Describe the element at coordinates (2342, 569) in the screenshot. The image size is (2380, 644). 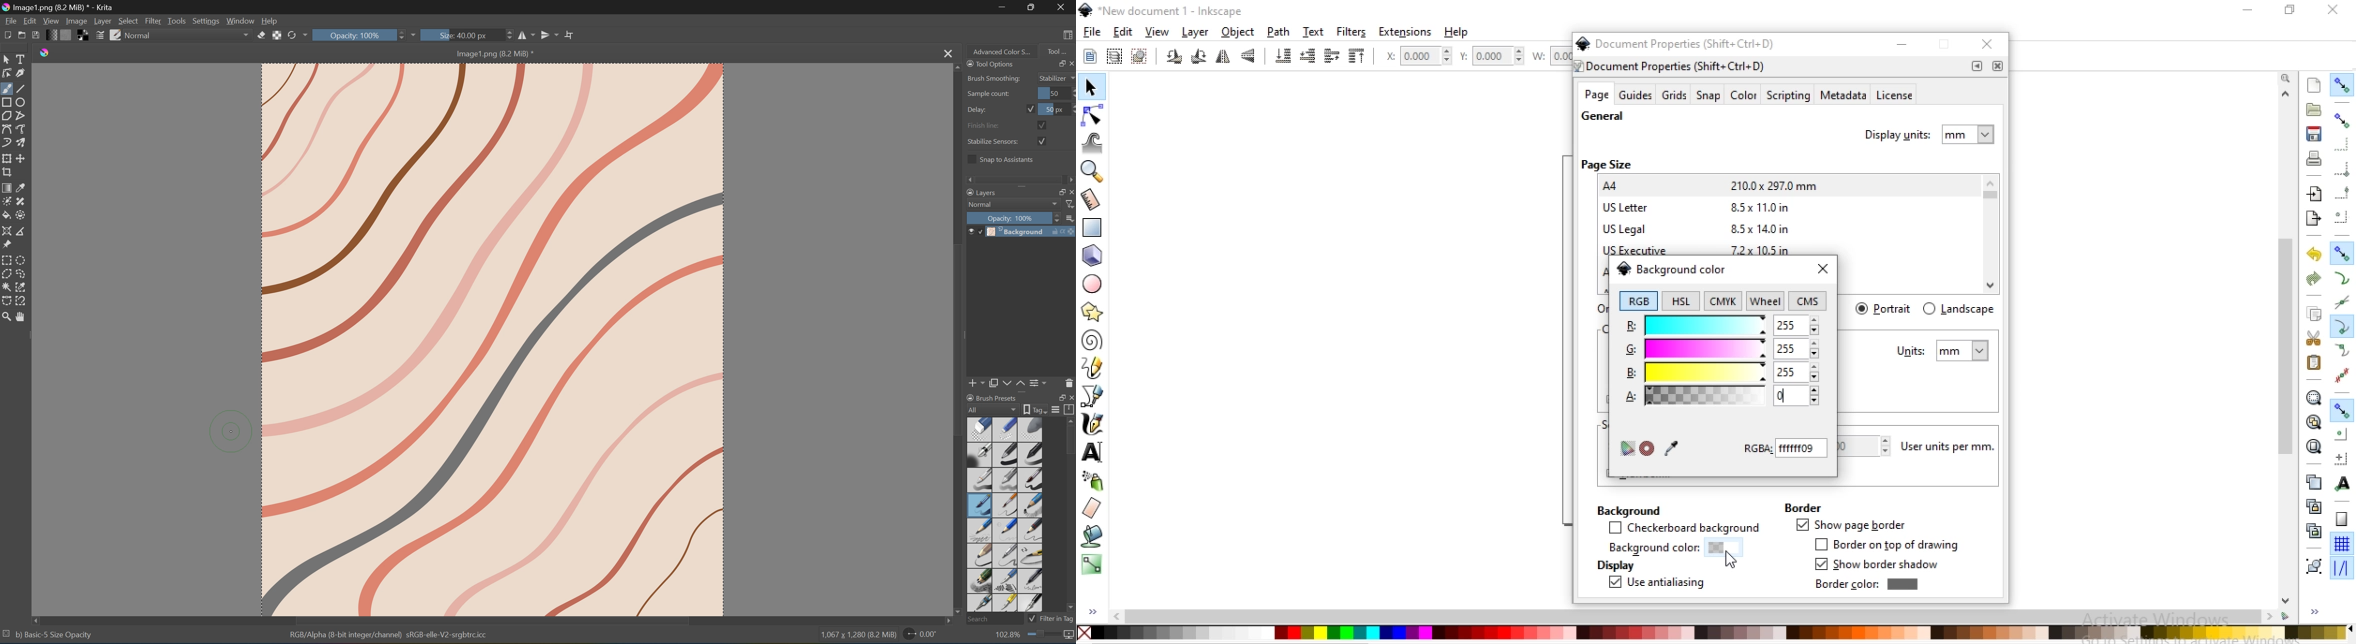
I see `snap guide` at that location.